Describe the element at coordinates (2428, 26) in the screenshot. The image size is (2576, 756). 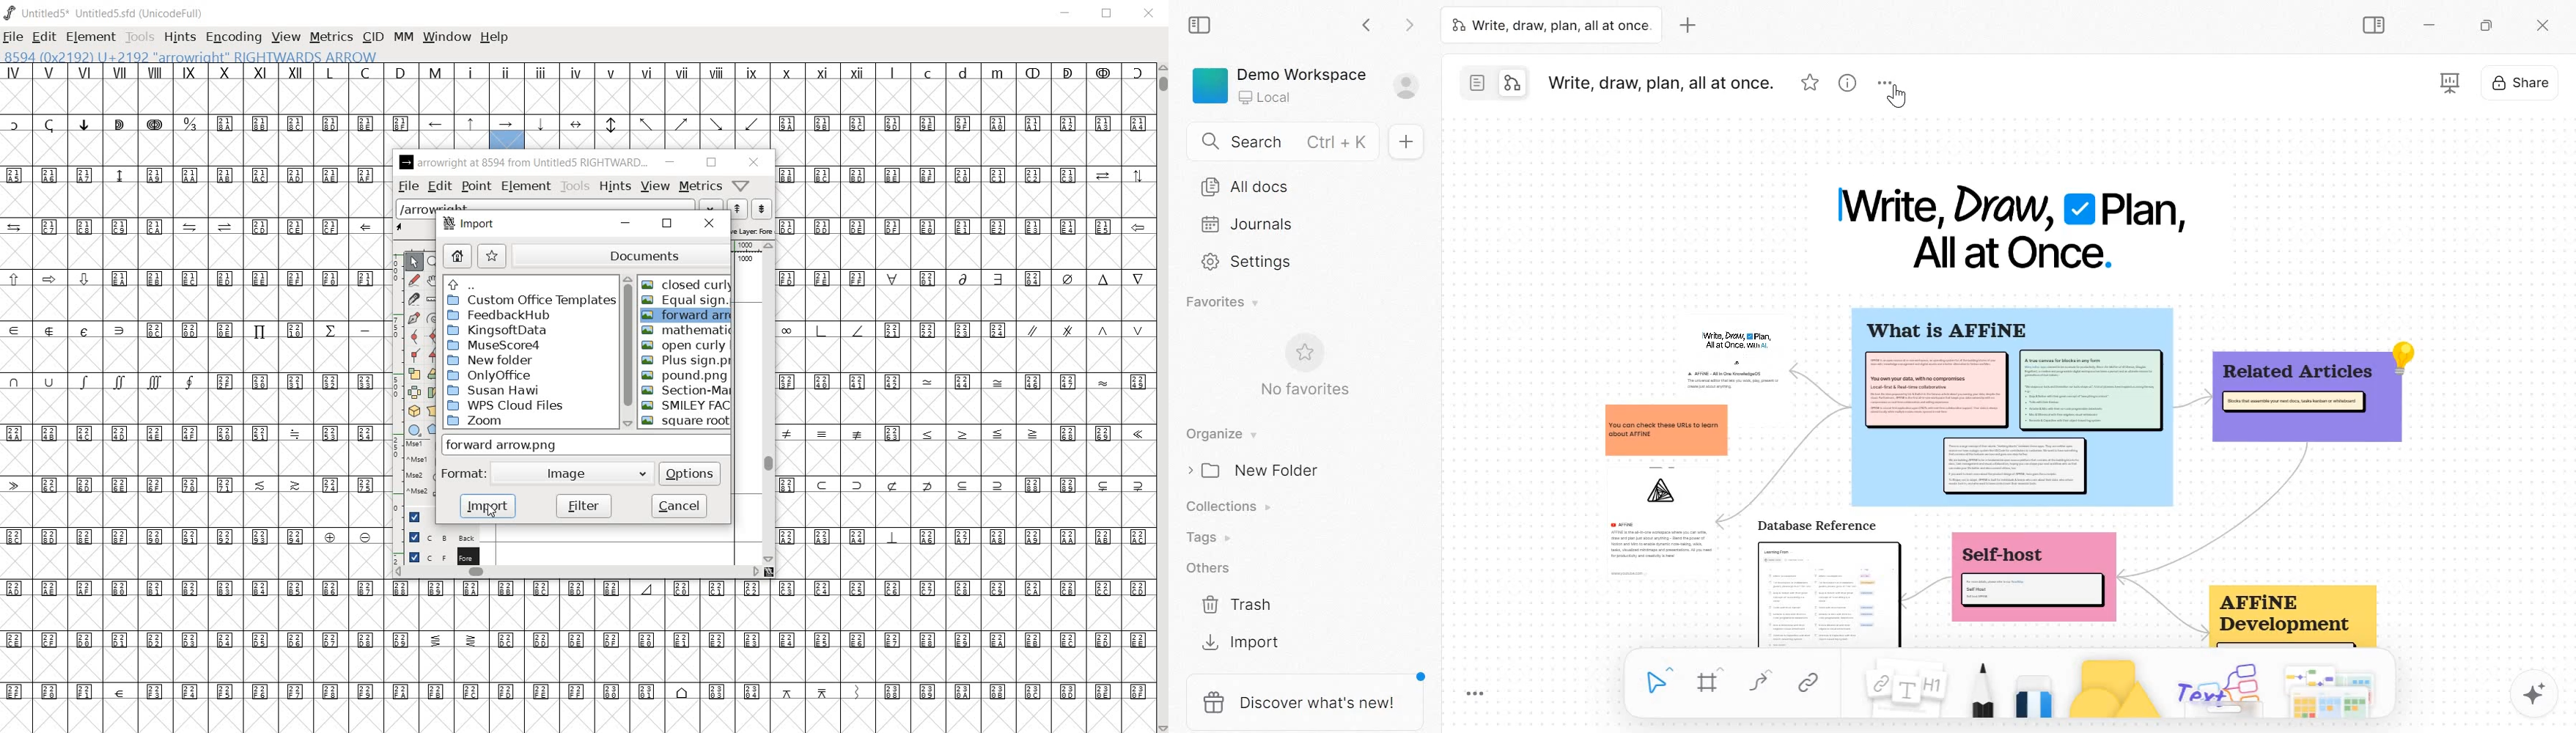
I see `Minimize` at that location.